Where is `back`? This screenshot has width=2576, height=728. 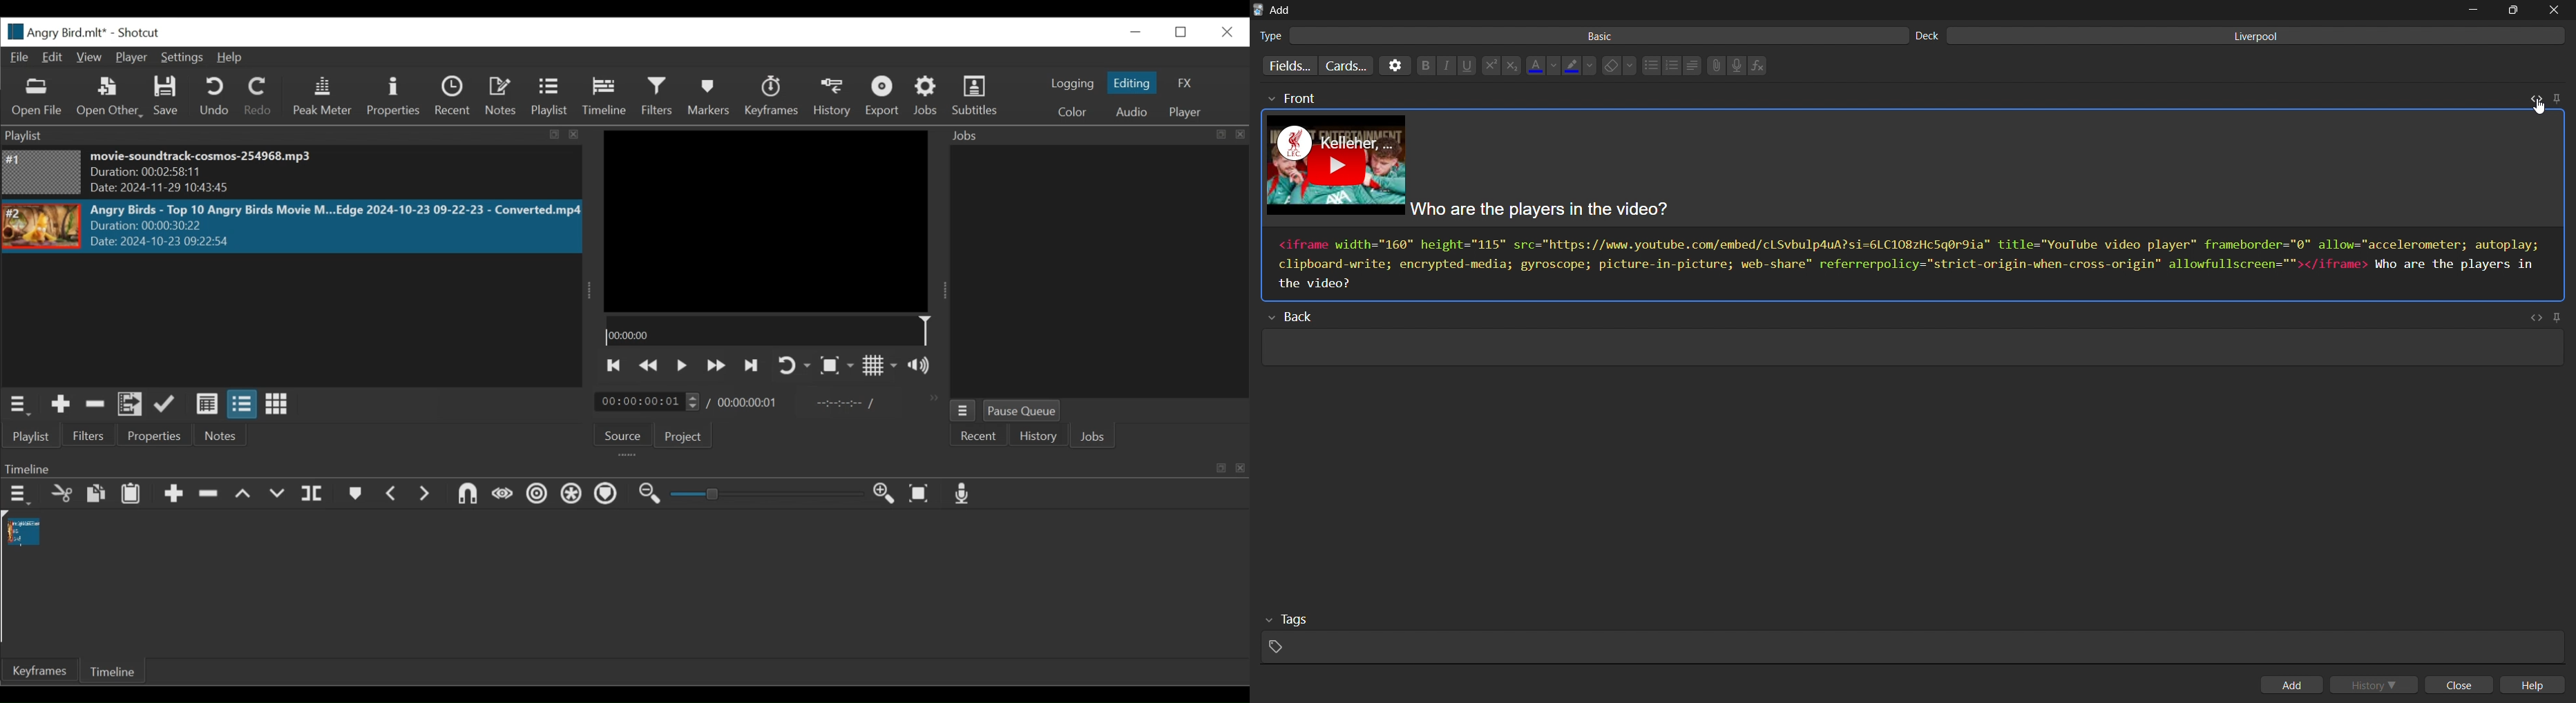 back is located at coordinates (1299, 318).